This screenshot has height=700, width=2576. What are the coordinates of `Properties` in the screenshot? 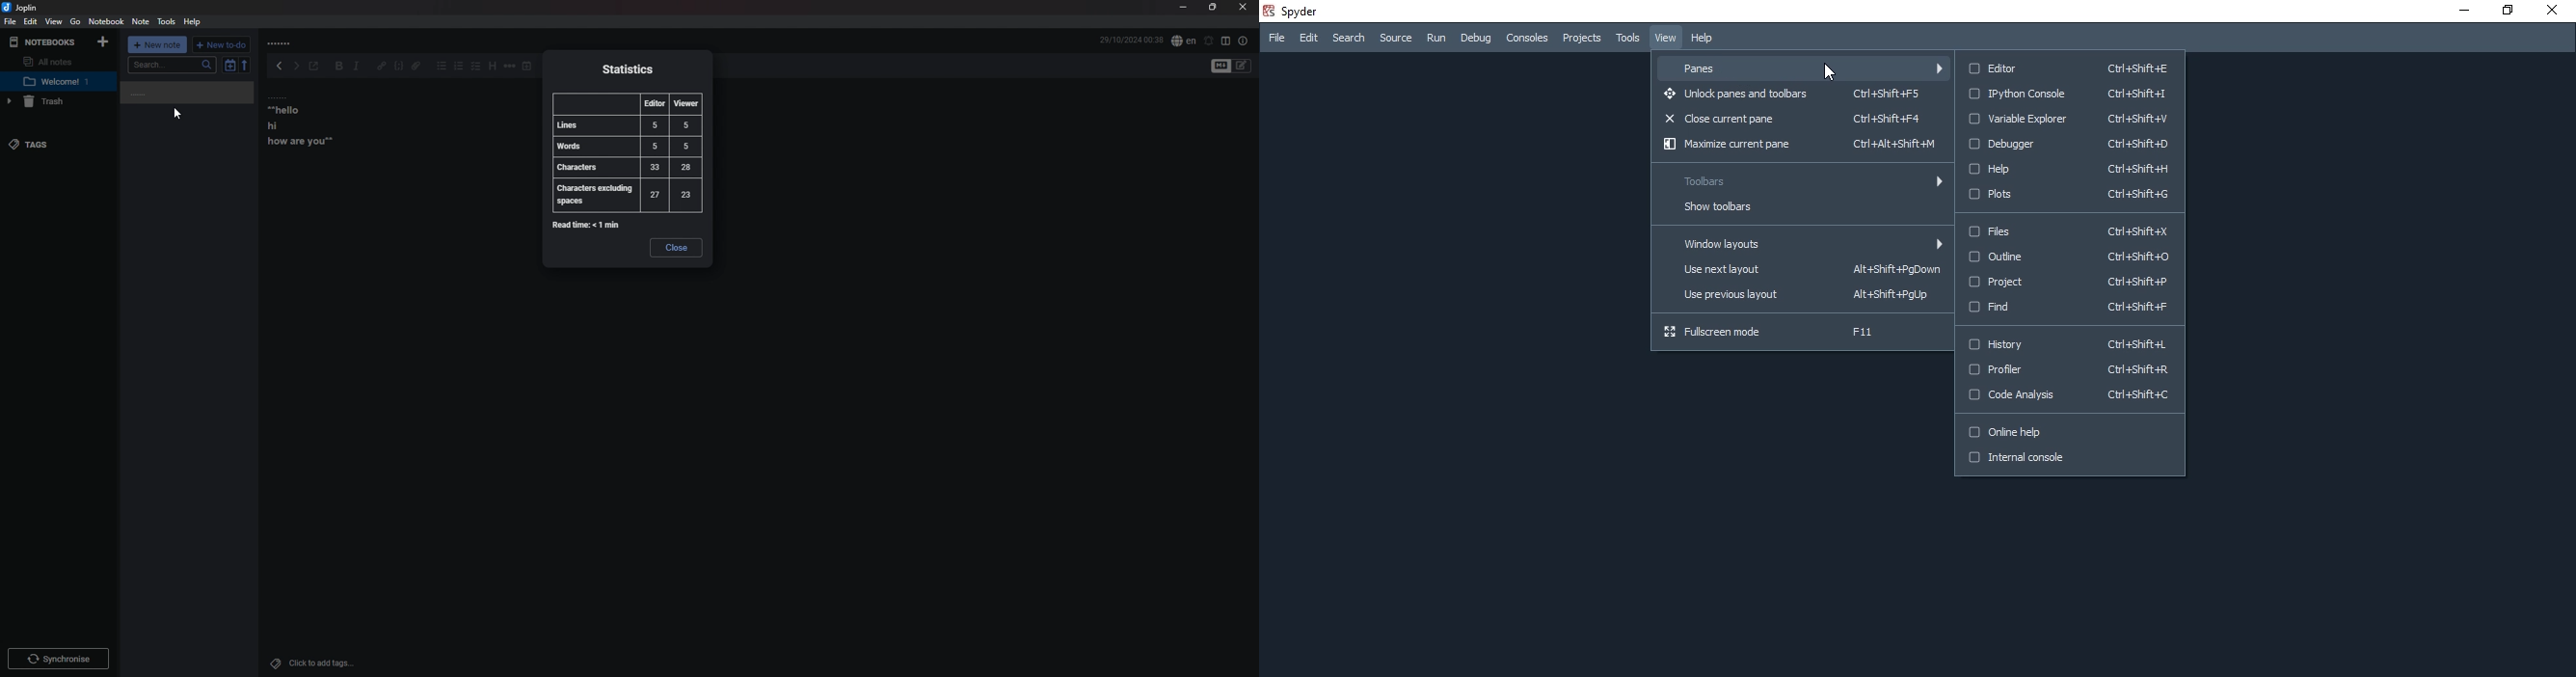 It's located at (1244, 41).